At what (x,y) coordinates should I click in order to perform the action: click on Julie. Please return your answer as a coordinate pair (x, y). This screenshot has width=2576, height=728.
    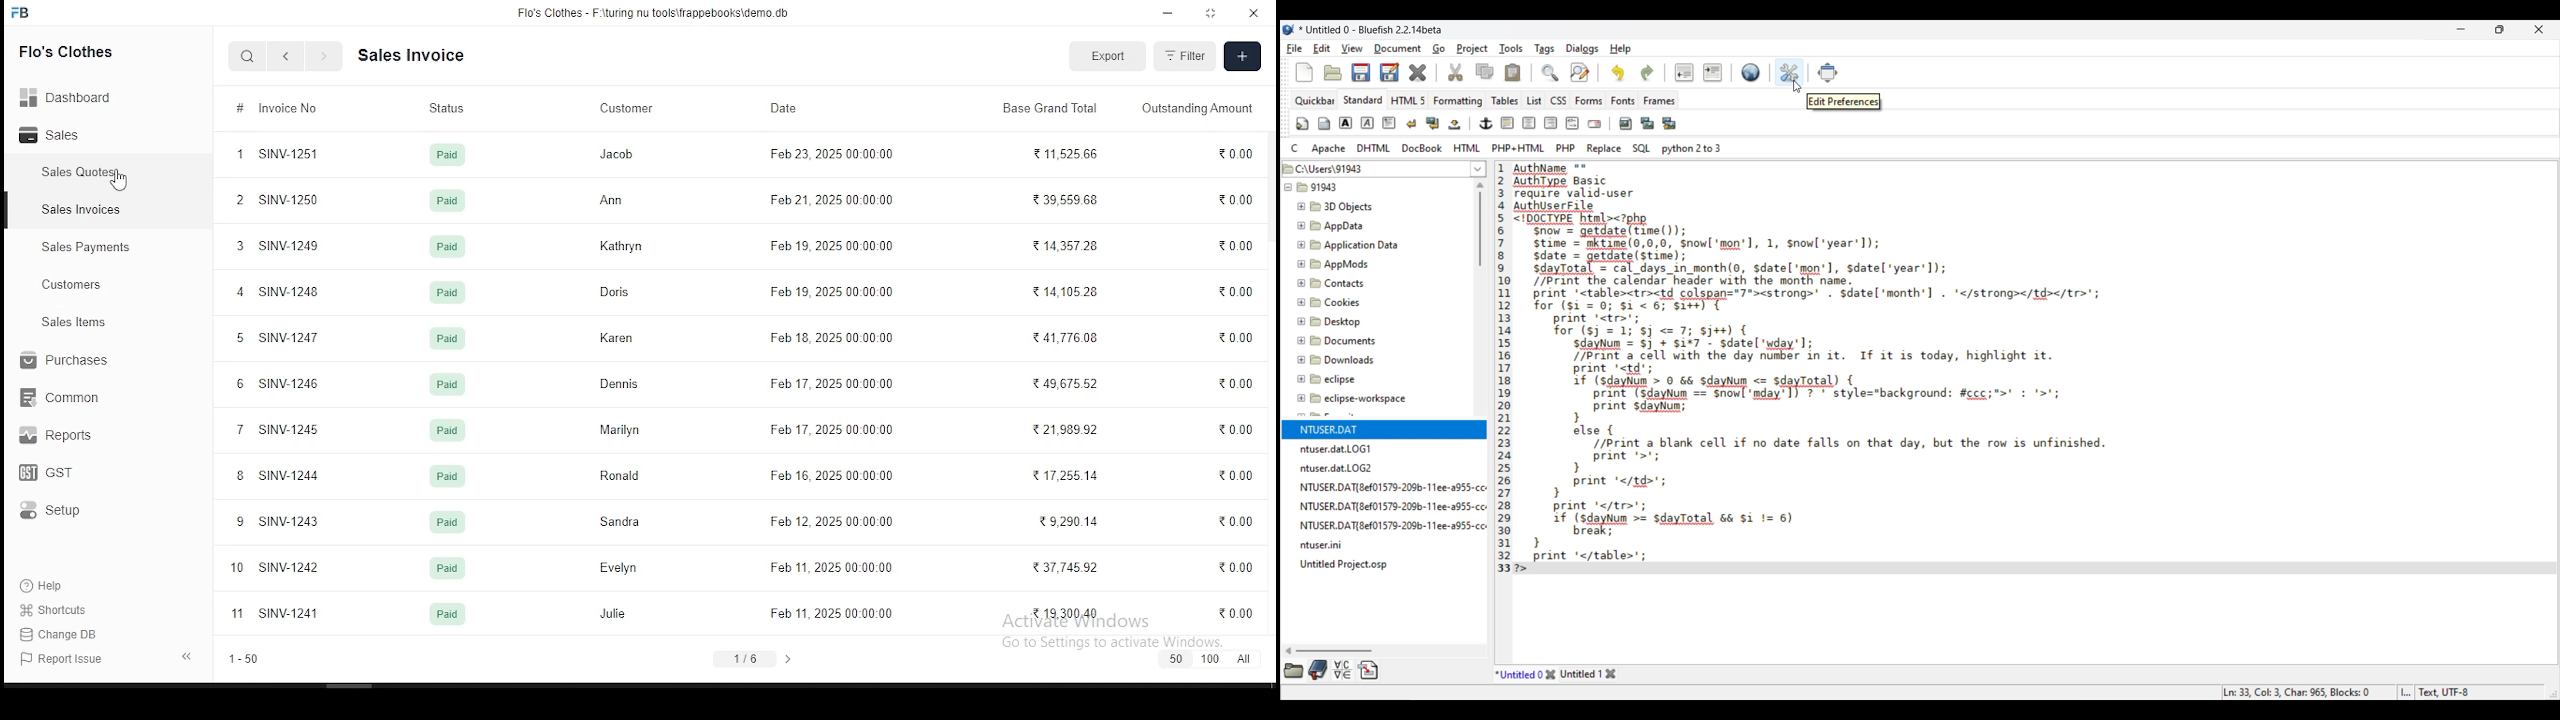
    Looking at the image, I should click on (611, 611).